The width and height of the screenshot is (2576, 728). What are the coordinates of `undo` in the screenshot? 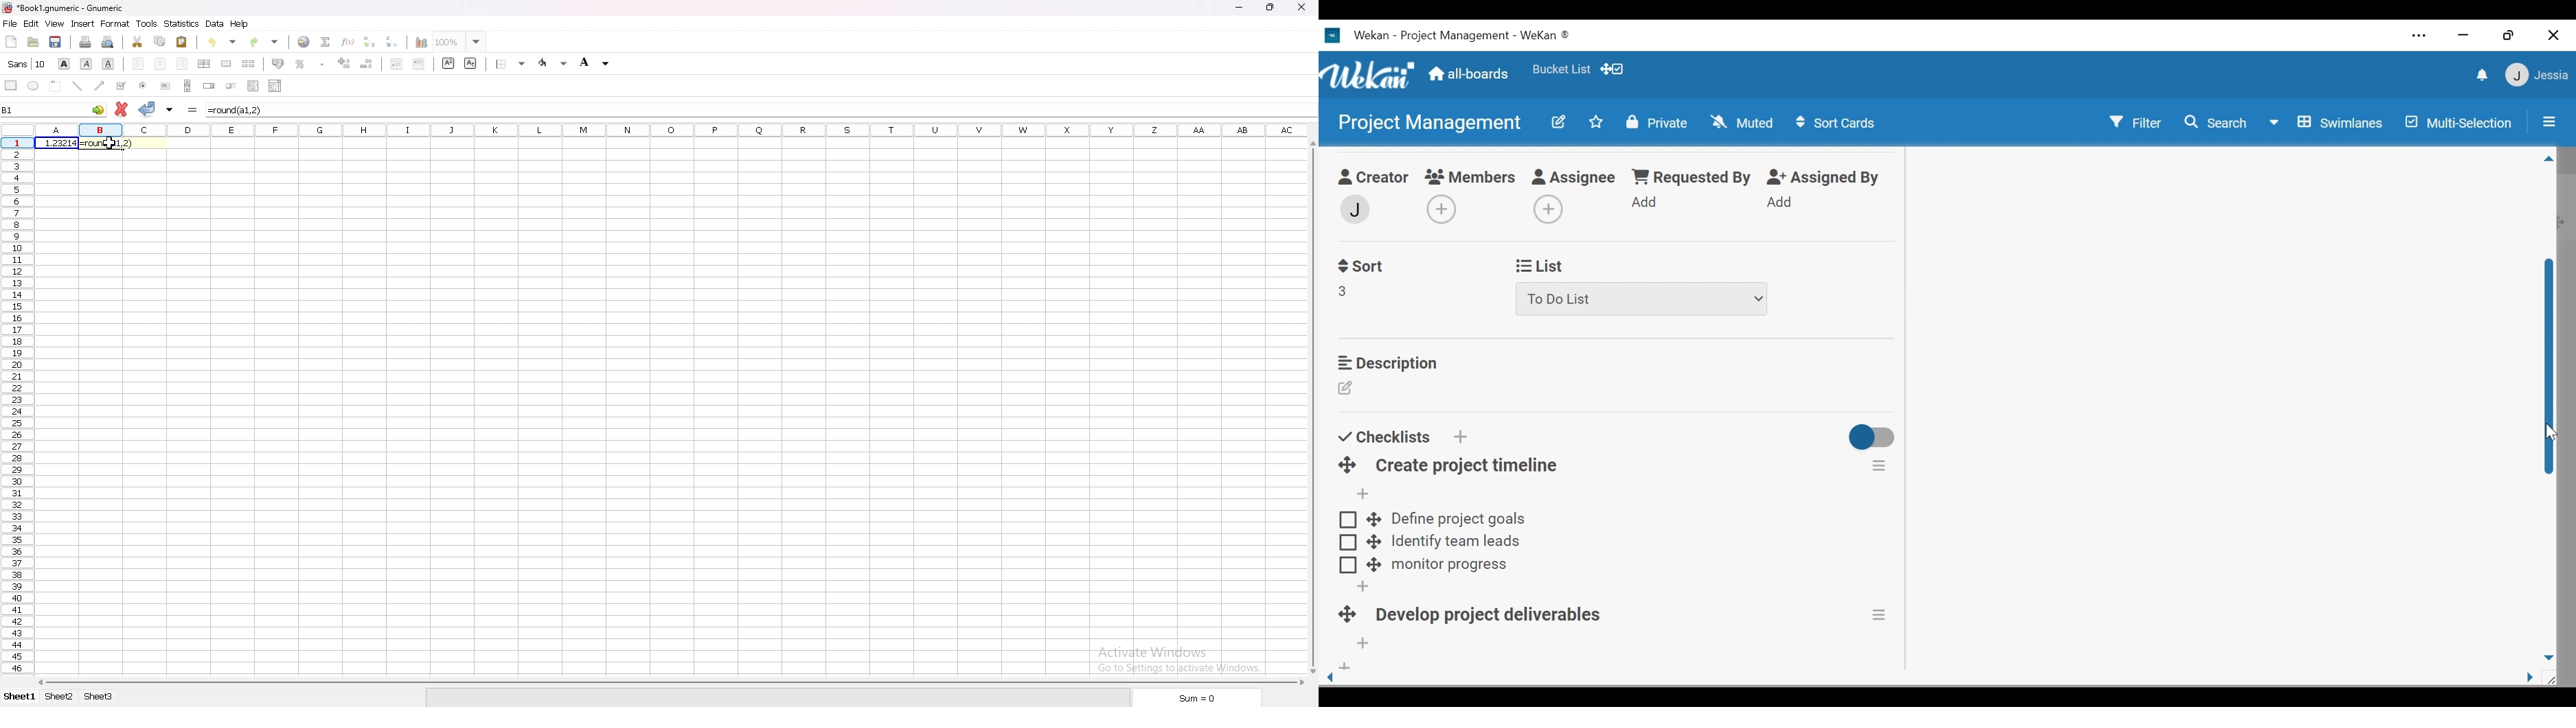 It's located at (222, 43).